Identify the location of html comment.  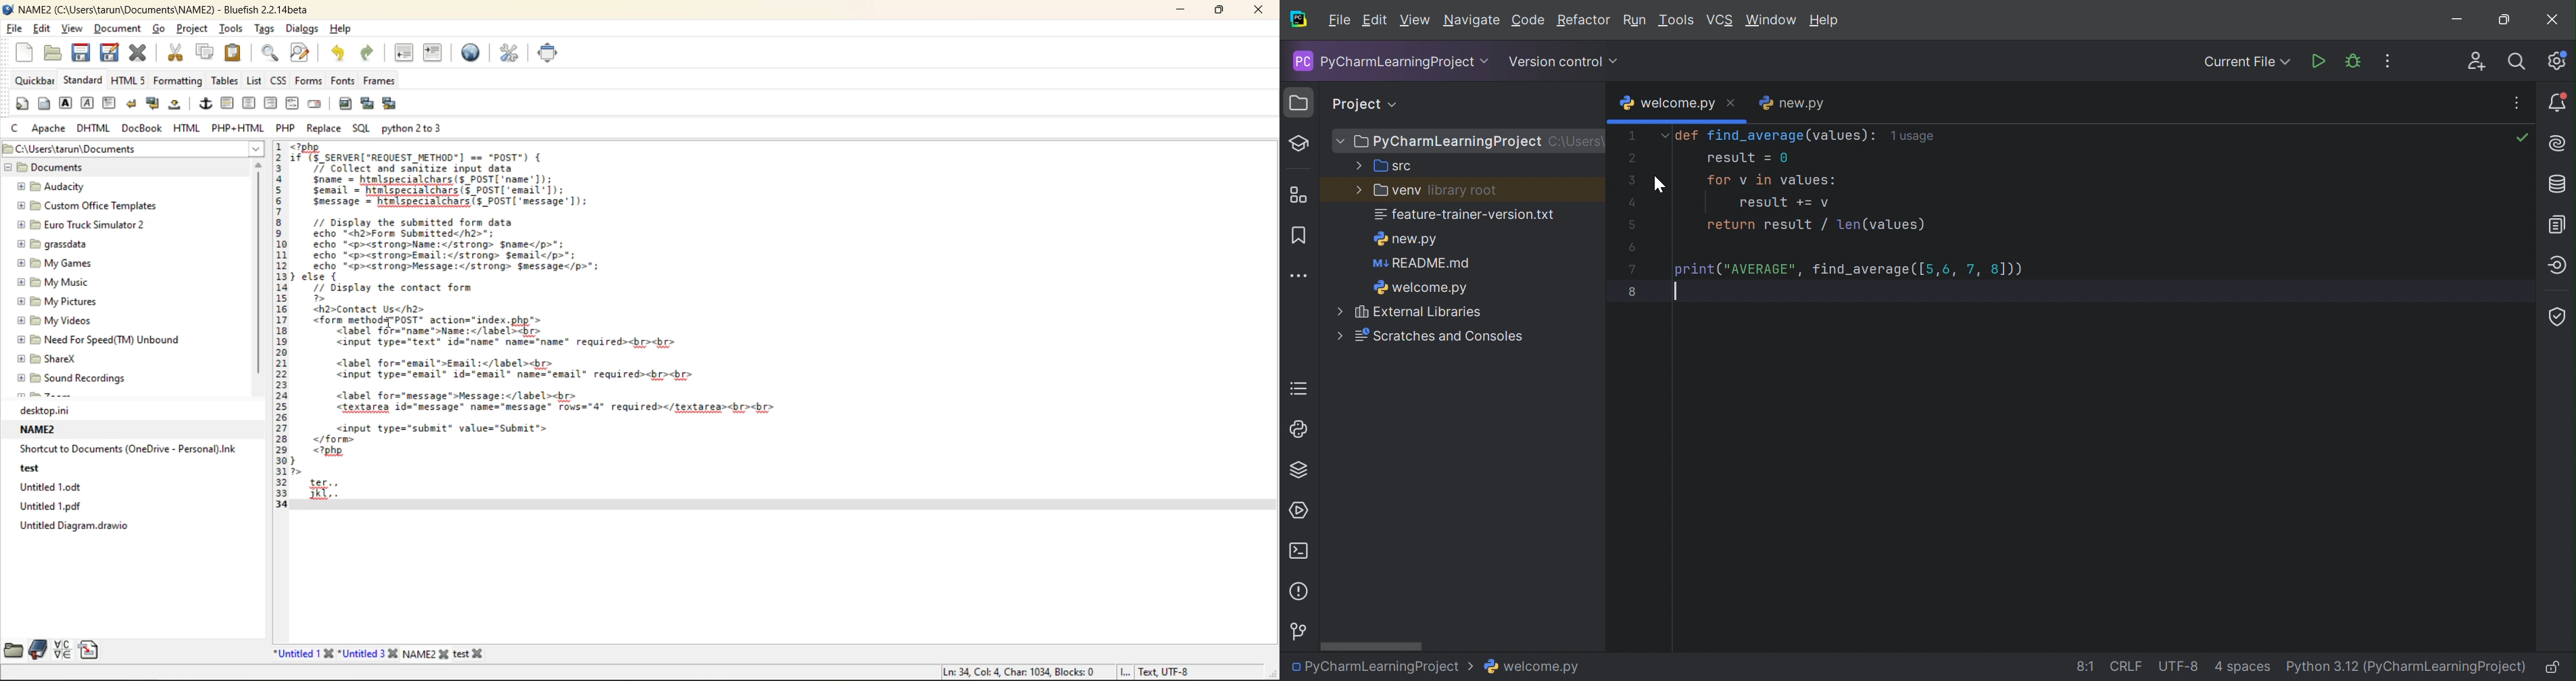
(291, 101).